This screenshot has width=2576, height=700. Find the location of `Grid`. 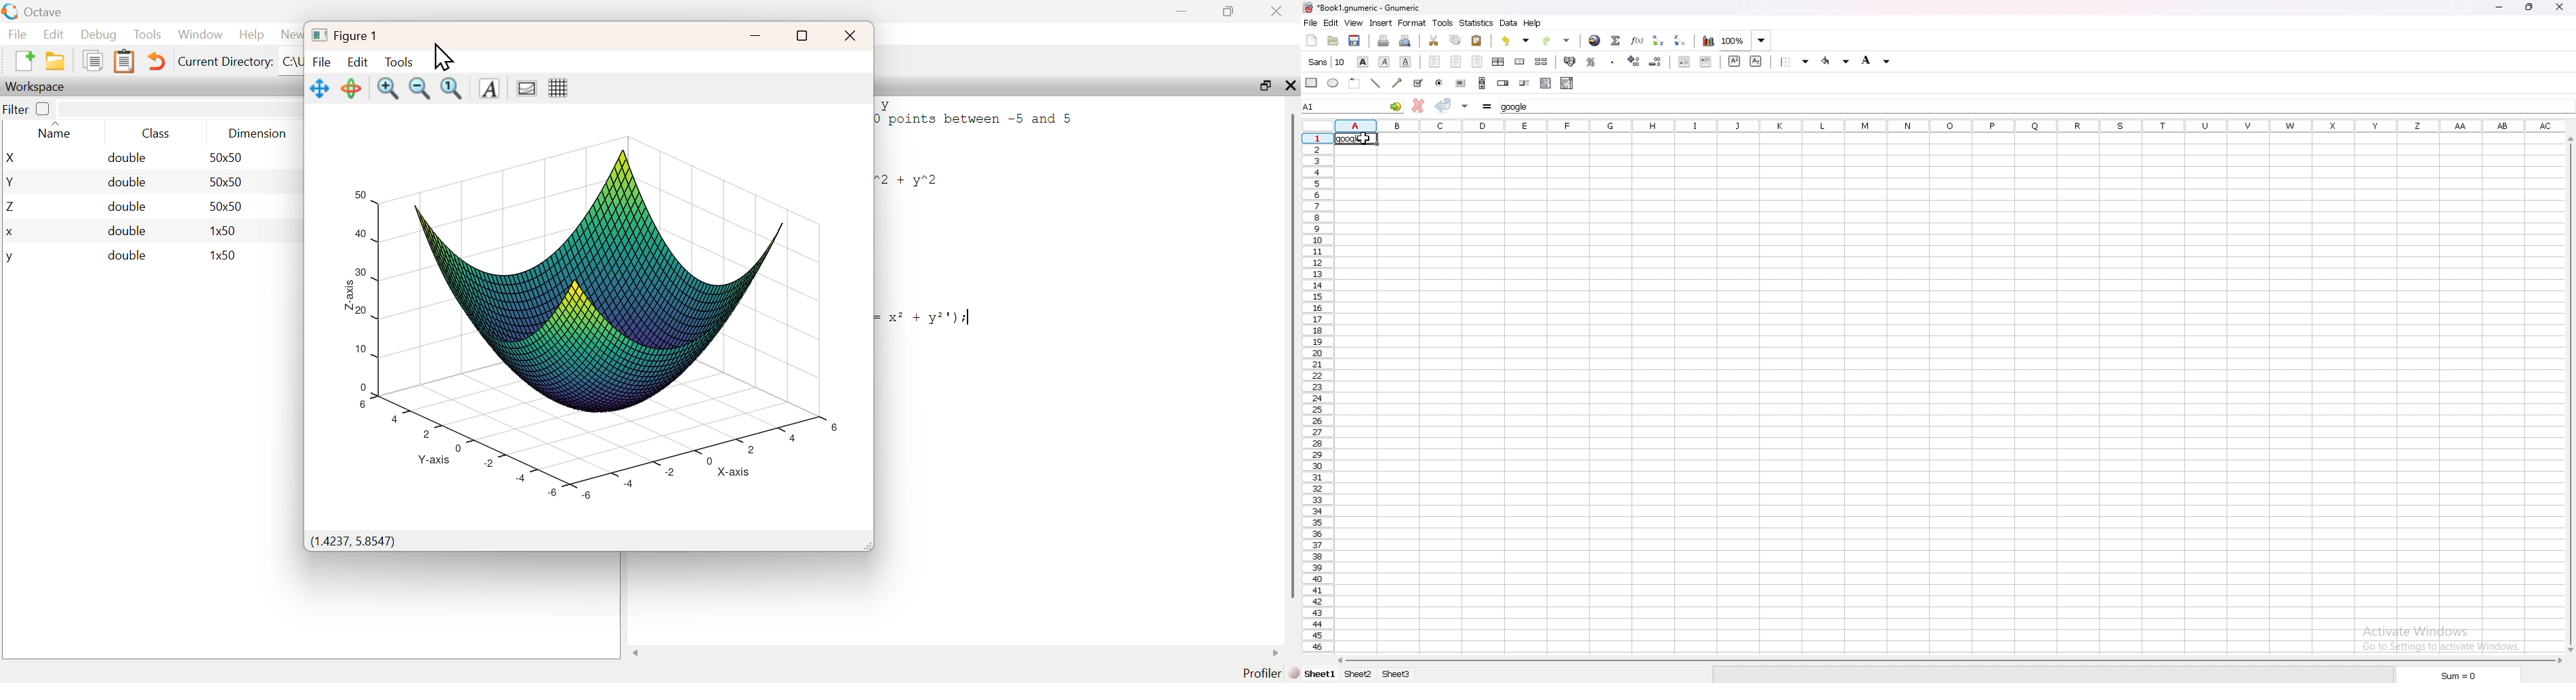

Grid is located at coordinates (558, 88).